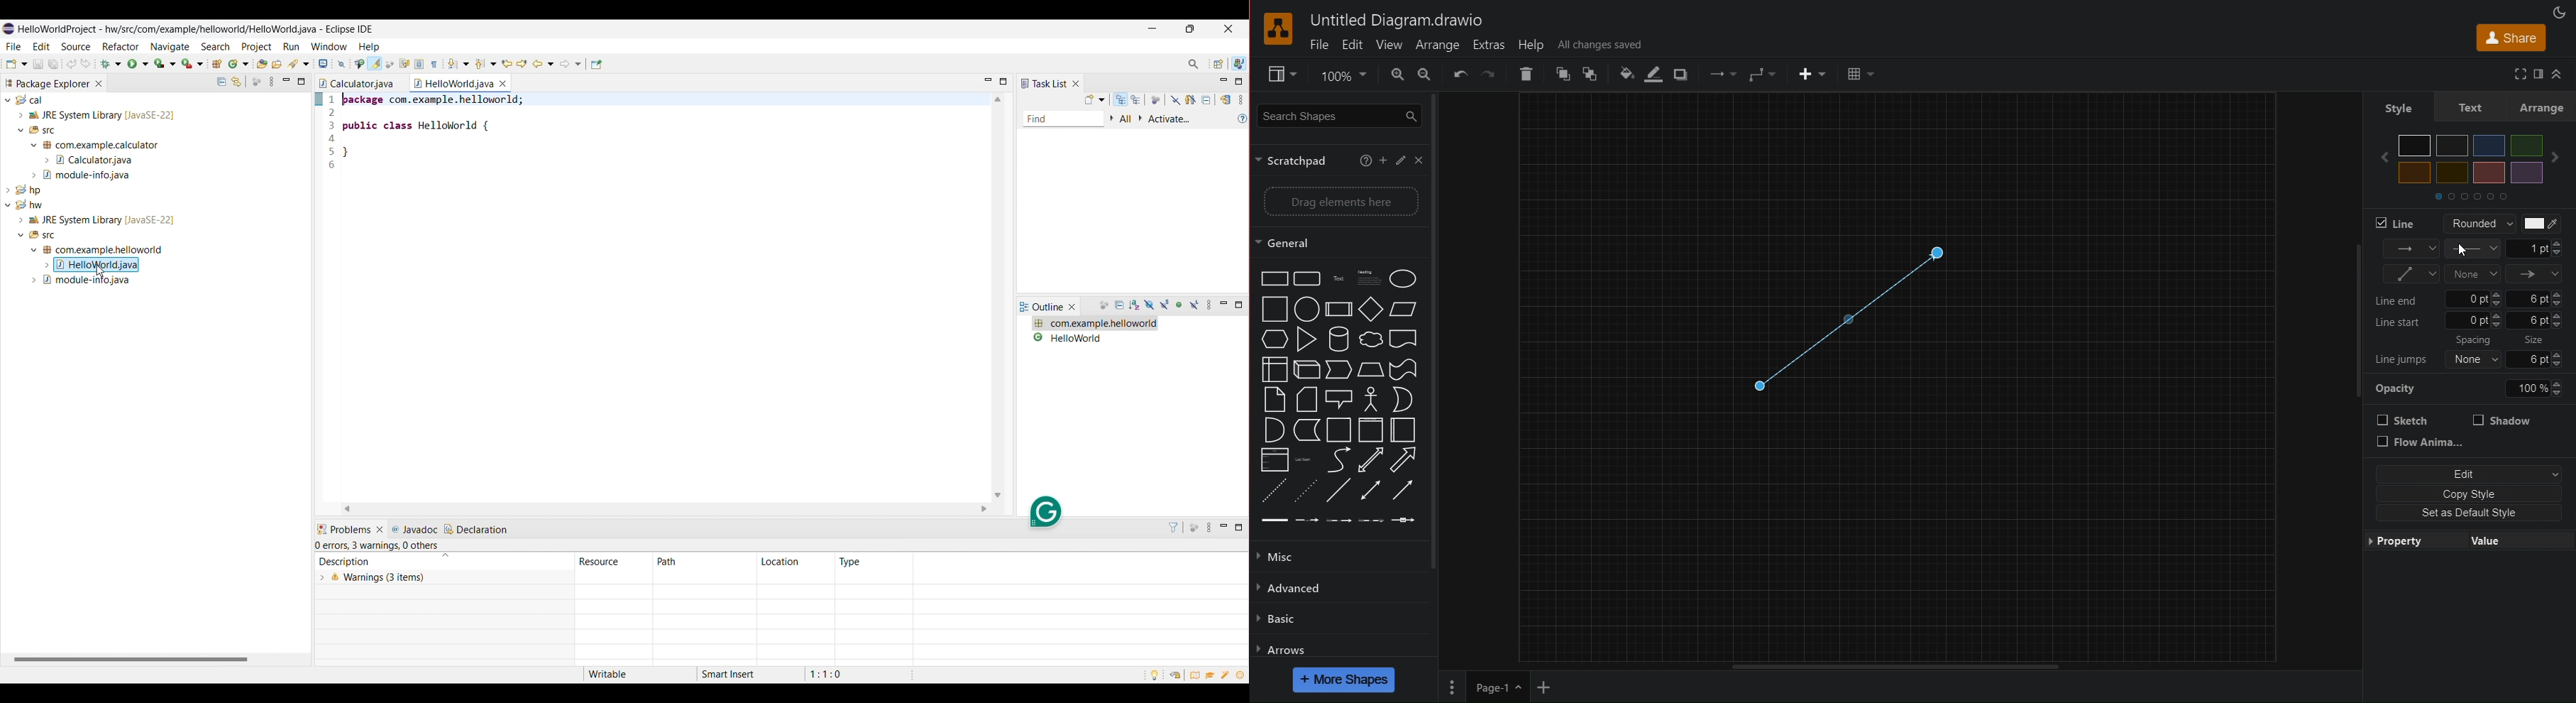  Describe the element at coordinates (277, 63) in the screenshot. I see `Open task` at that location.